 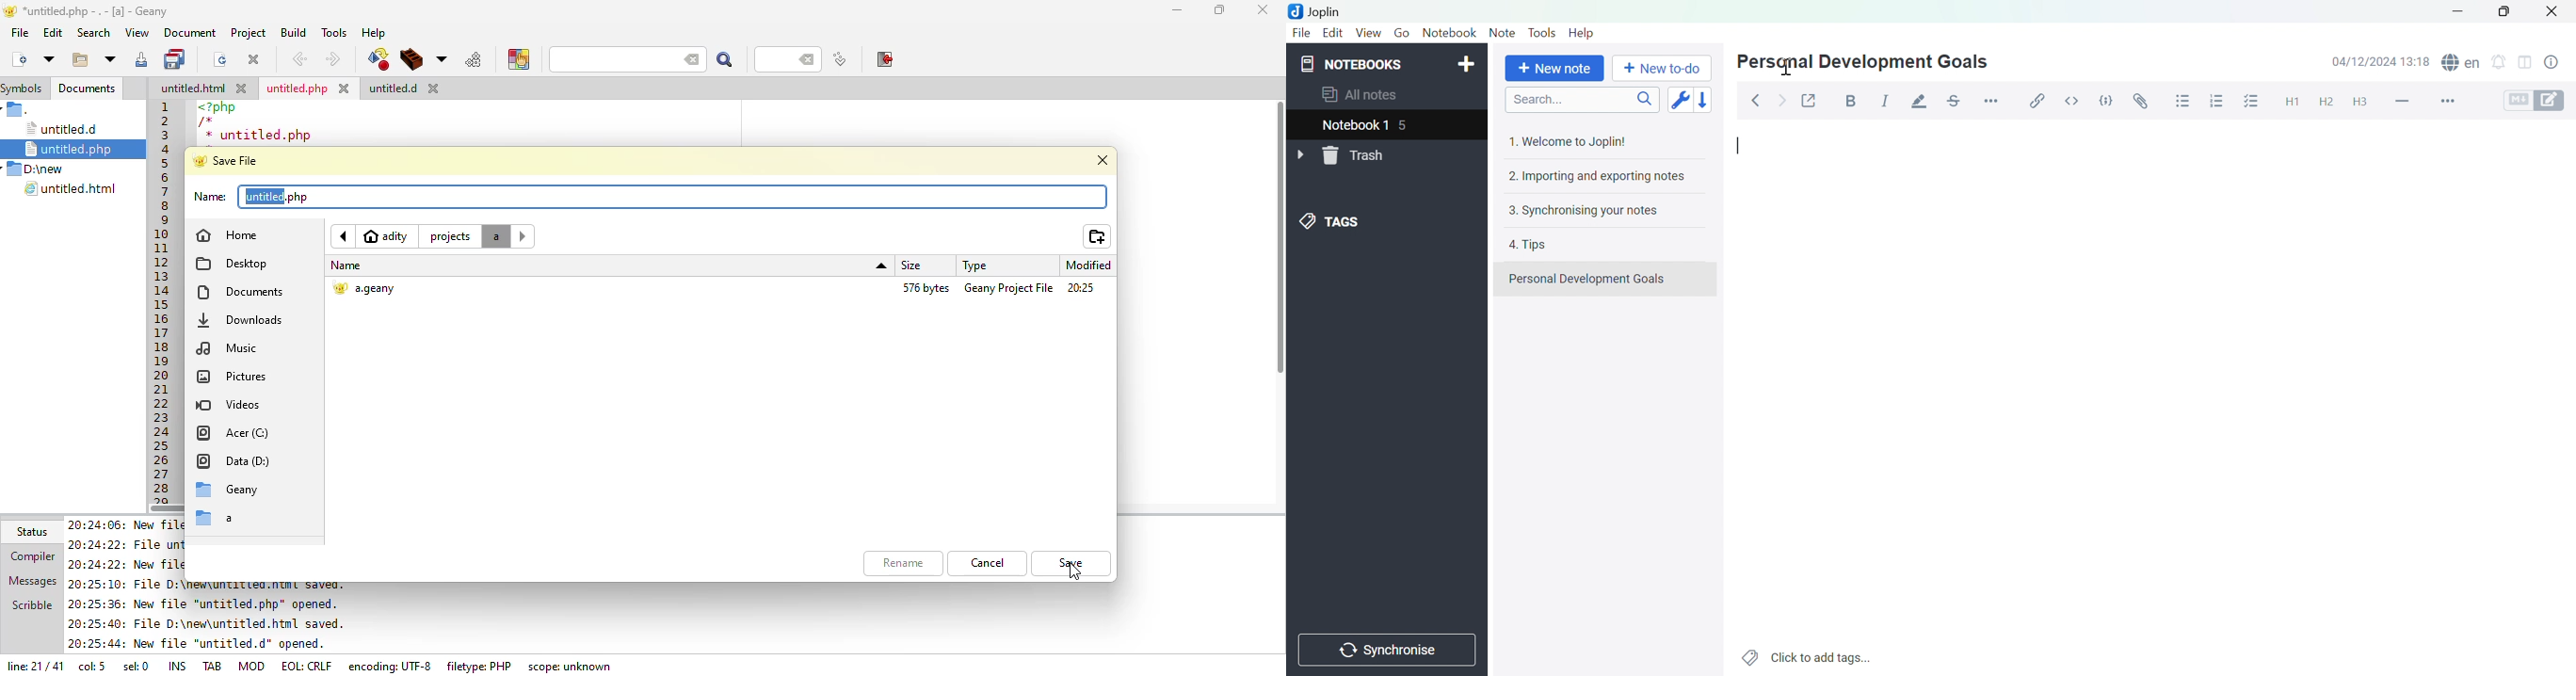 What do you see at coordinates (2525, 65) in the screenshot?
I see `Toggle editor layout` at bounding box center [2525, 65].